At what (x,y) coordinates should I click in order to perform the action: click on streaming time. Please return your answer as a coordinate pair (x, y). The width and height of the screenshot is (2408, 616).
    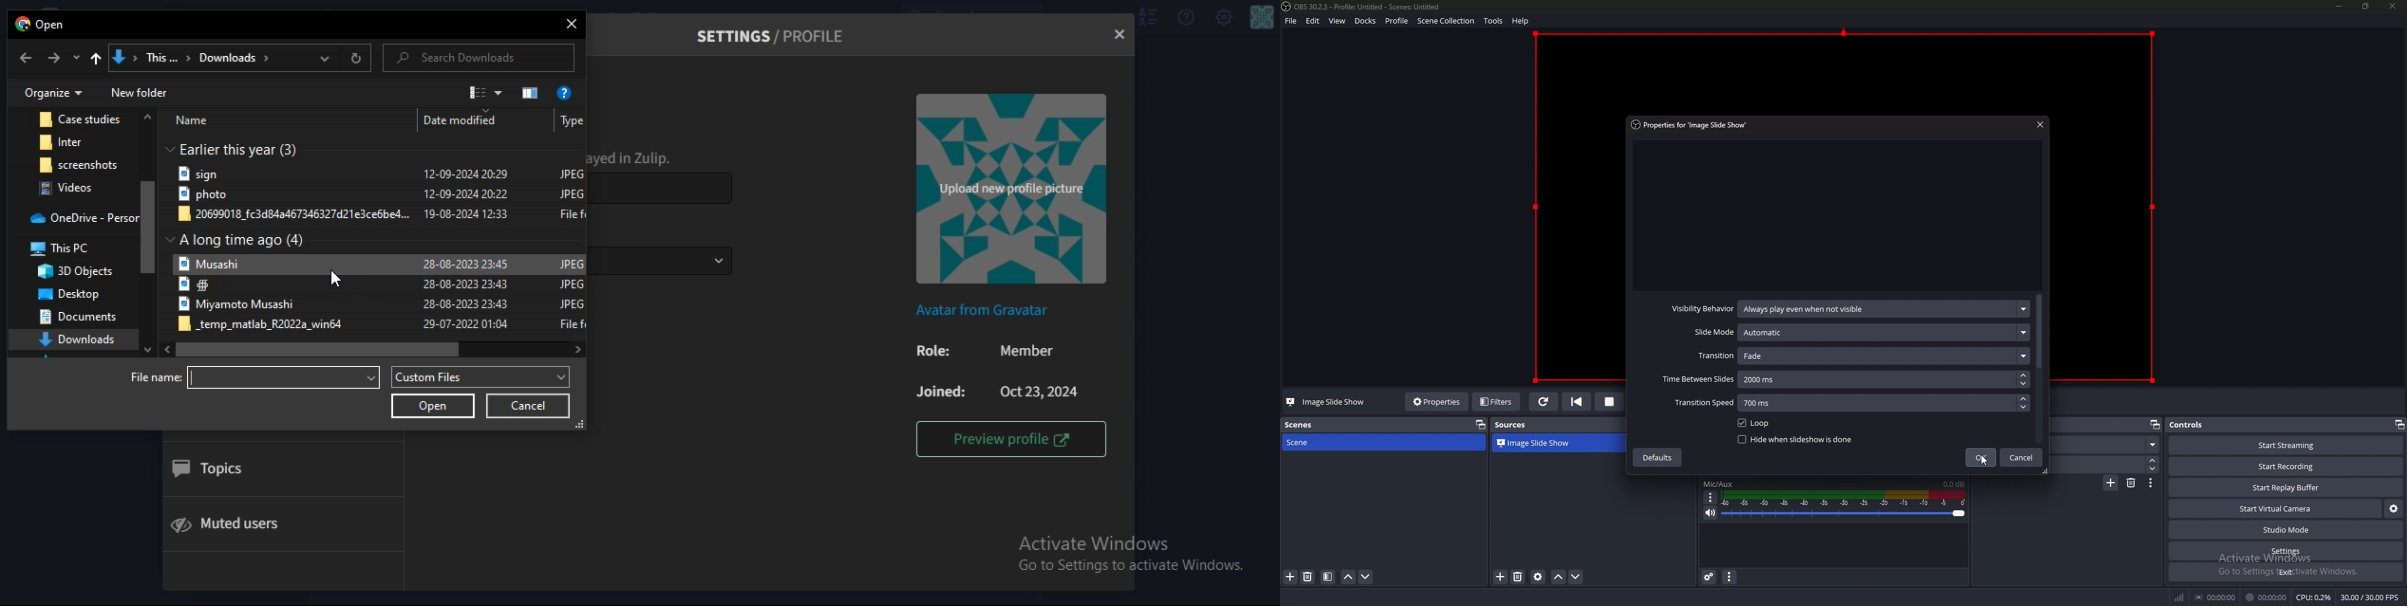
    Looking at the image, I should click on (2218, 597).